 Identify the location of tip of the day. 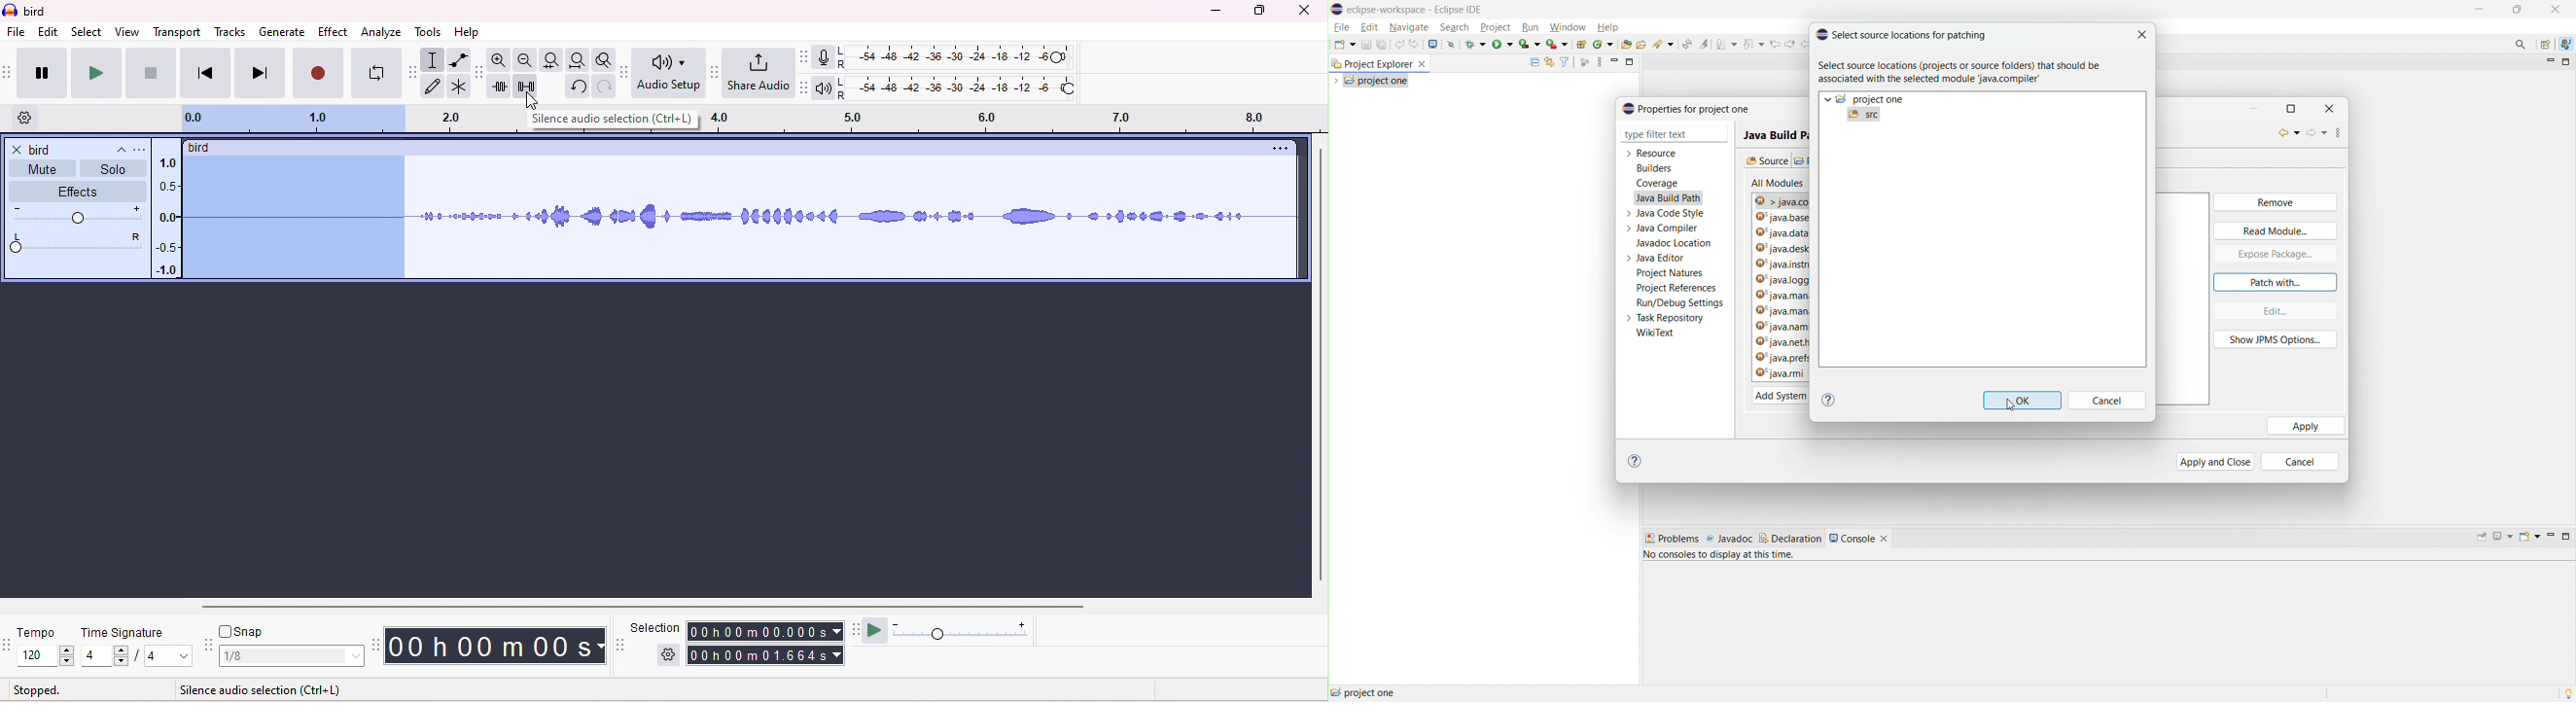
(2569, 693).